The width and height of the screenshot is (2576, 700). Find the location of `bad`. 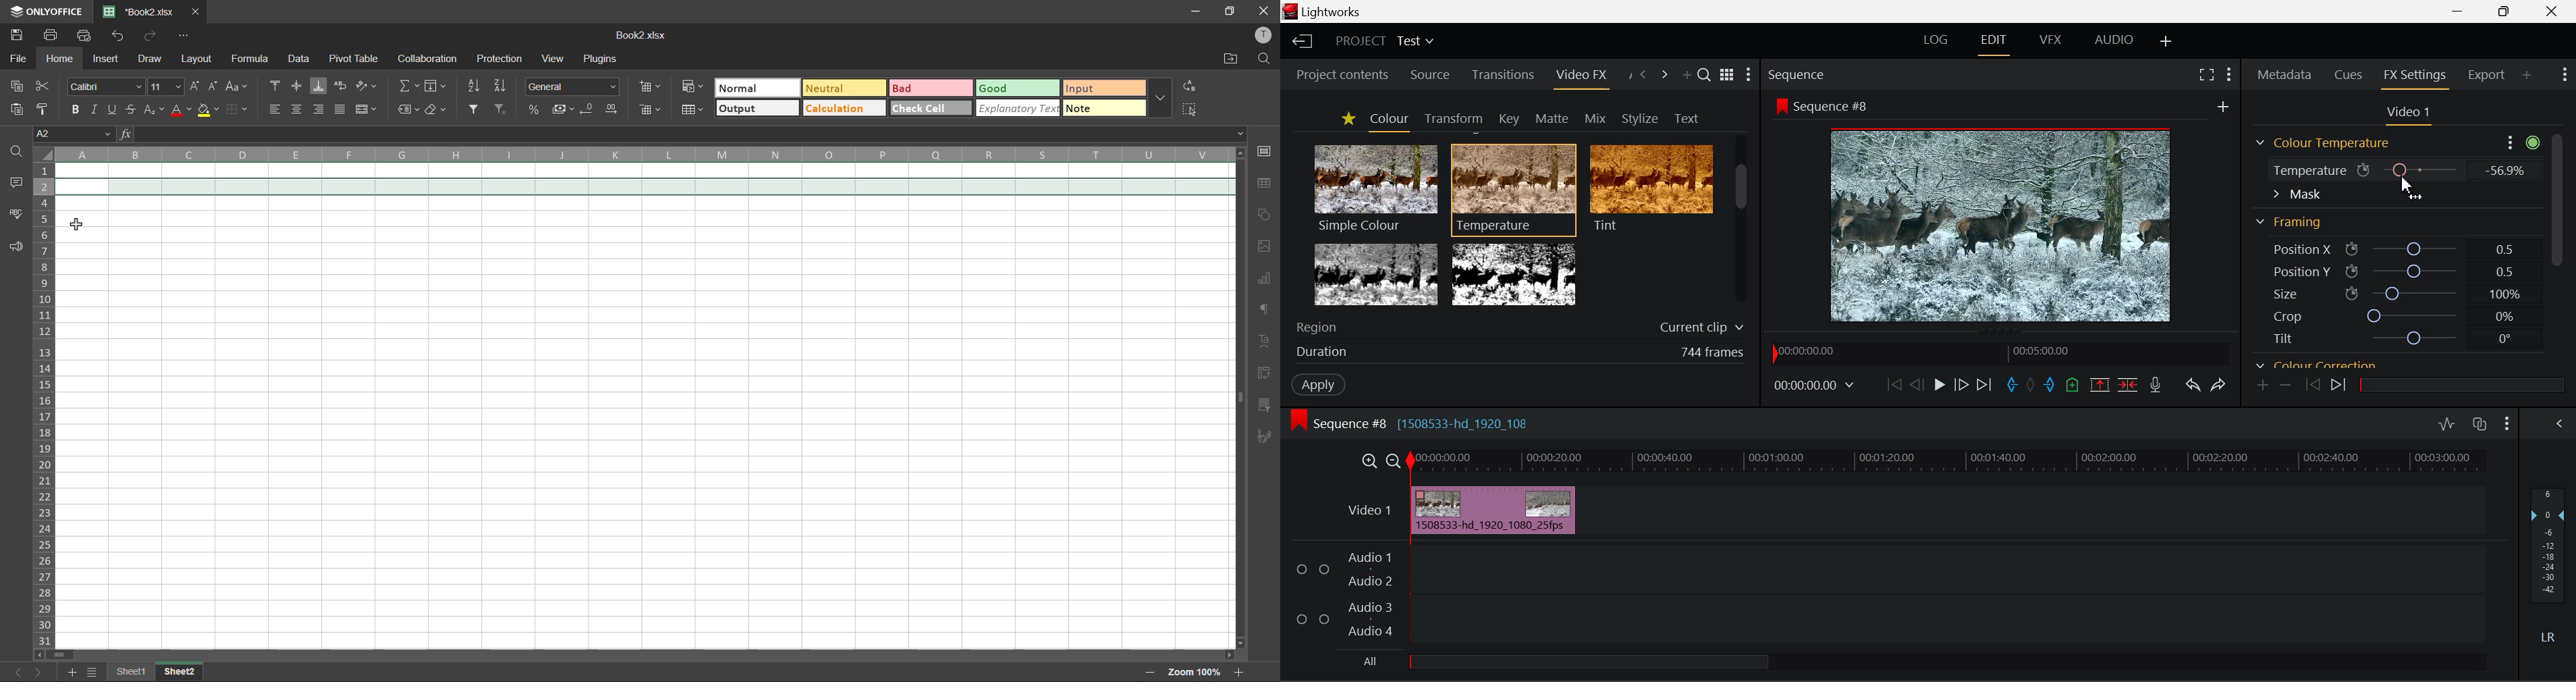

bad is located at coordinates (930, 87).